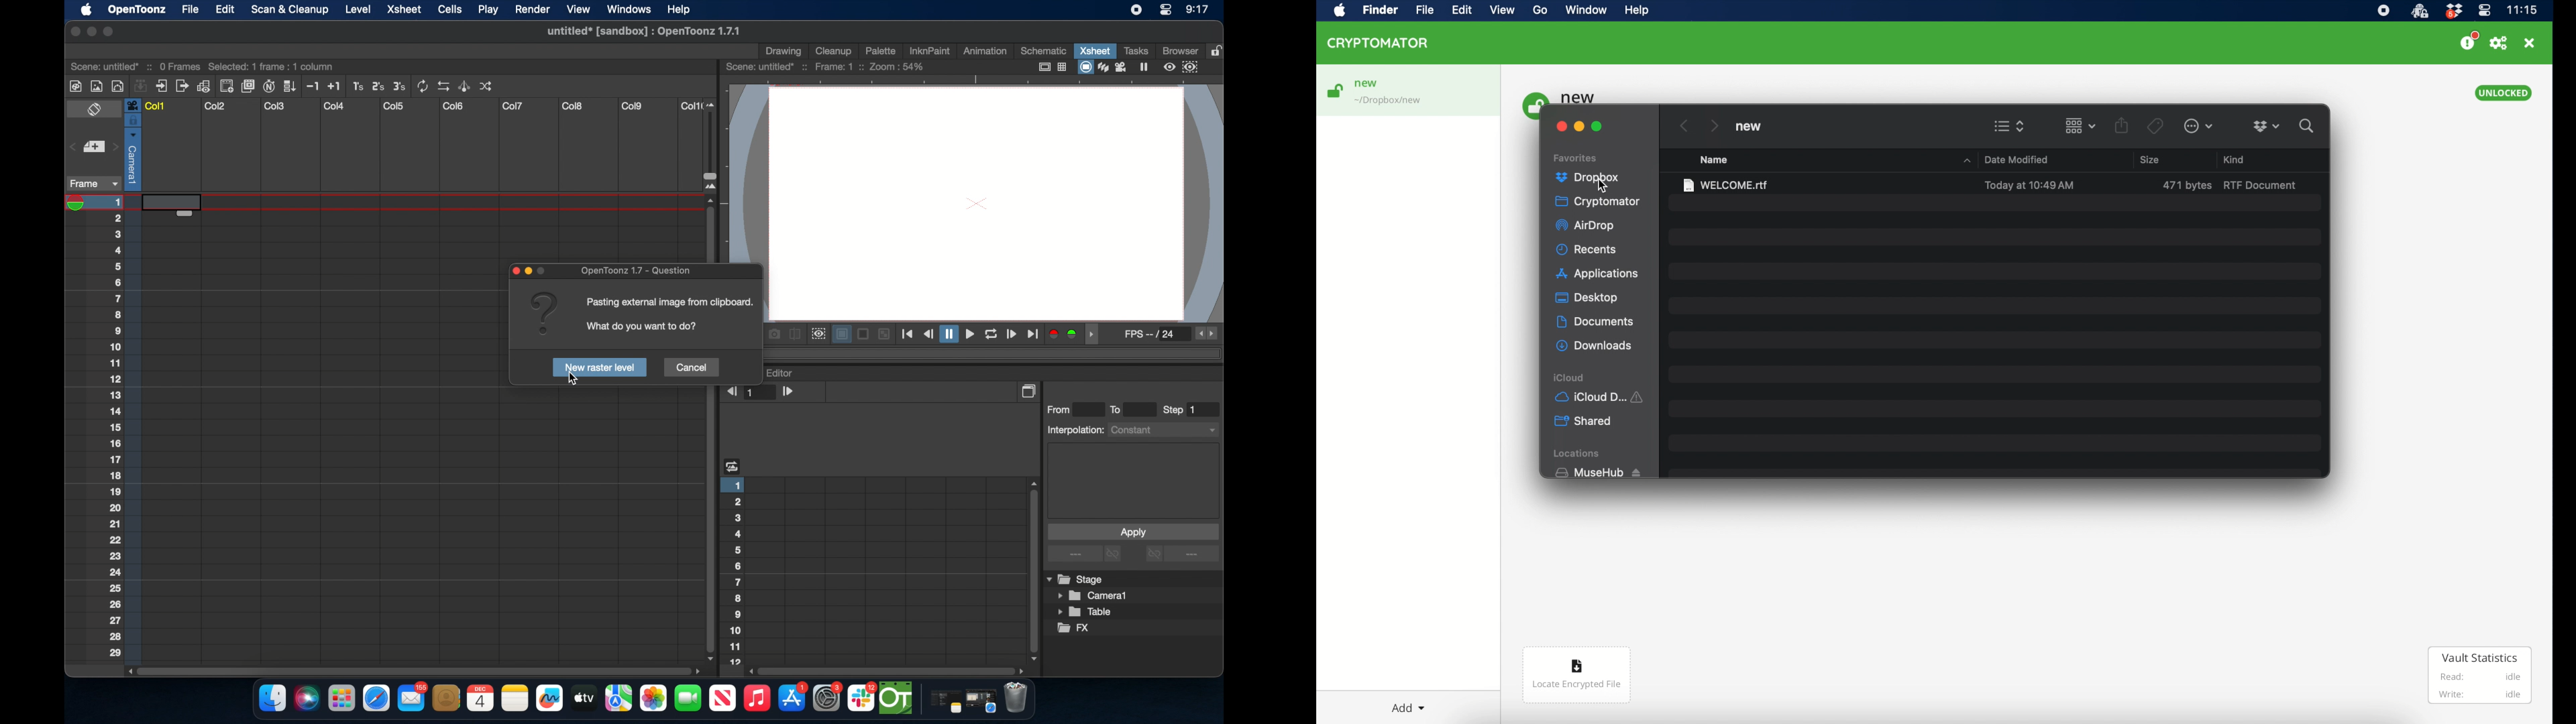  I want to click on go, so click(1541, 10).